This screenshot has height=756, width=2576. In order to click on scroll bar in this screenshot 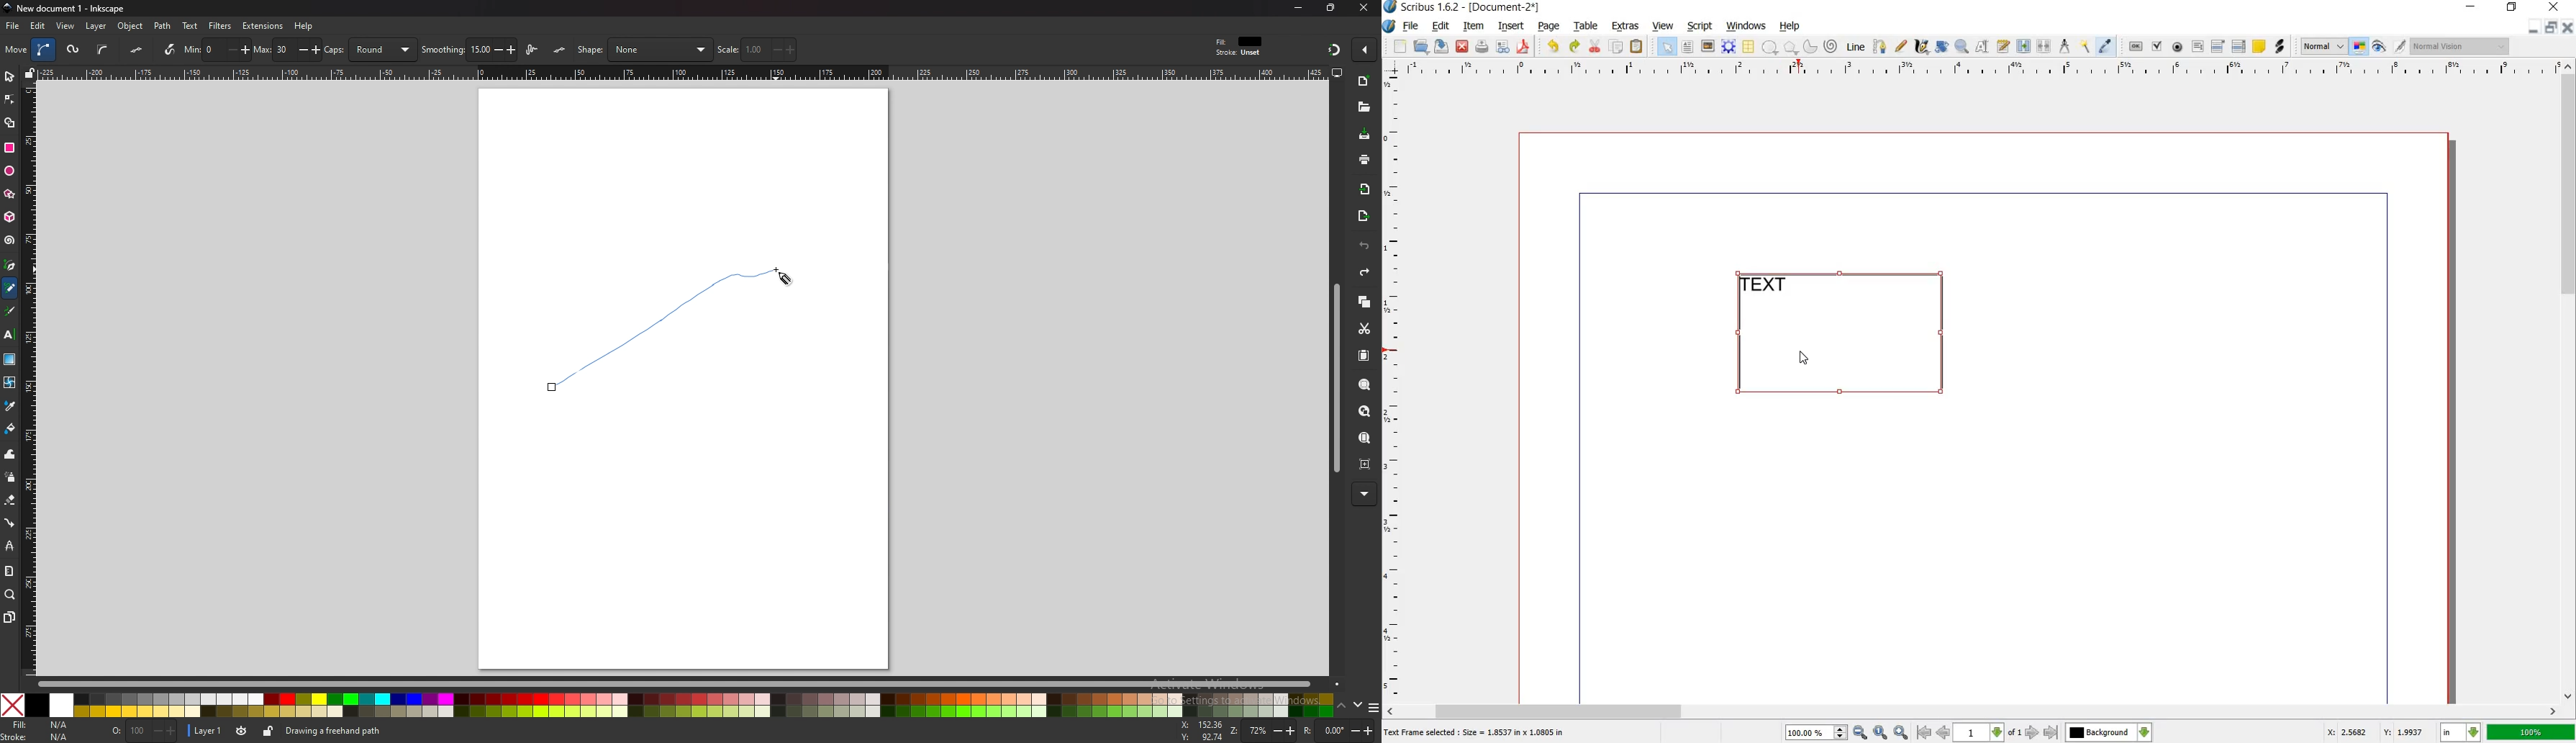, I will do `click(2569, 382)`.